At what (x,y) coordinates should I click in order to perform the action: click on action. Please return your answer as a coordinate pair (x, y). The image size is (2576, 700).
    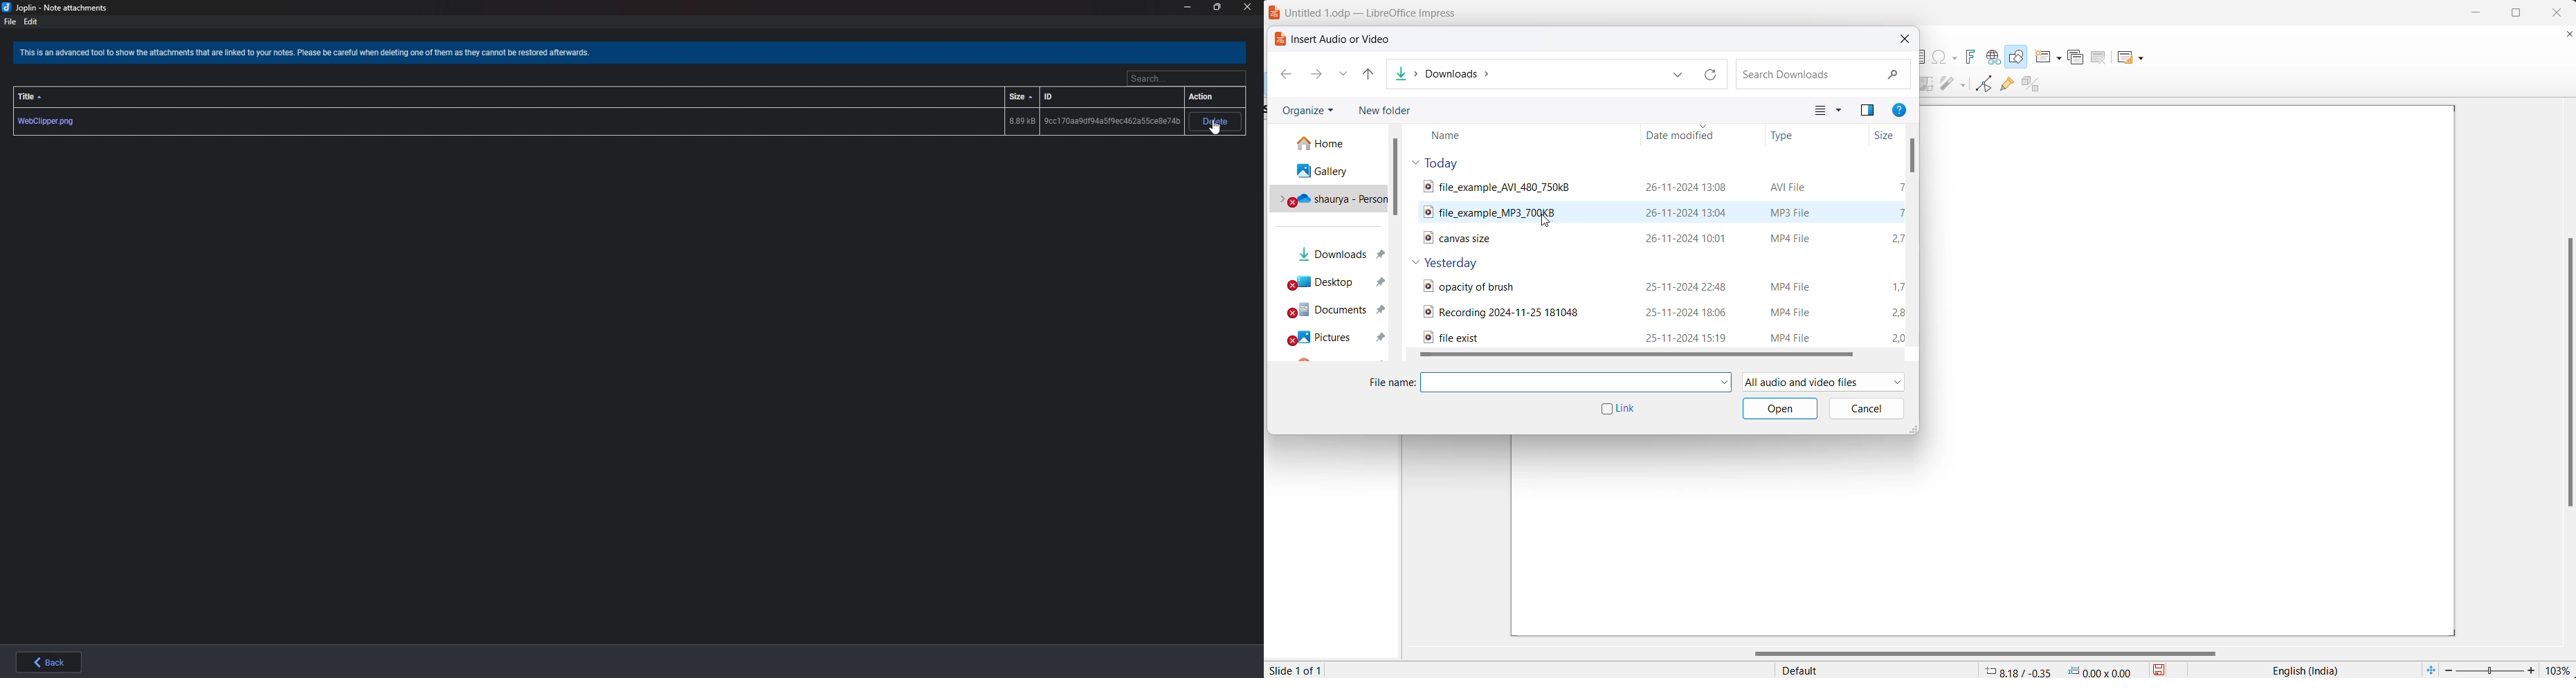
    Looking at the image, I should click on (1205, 97).